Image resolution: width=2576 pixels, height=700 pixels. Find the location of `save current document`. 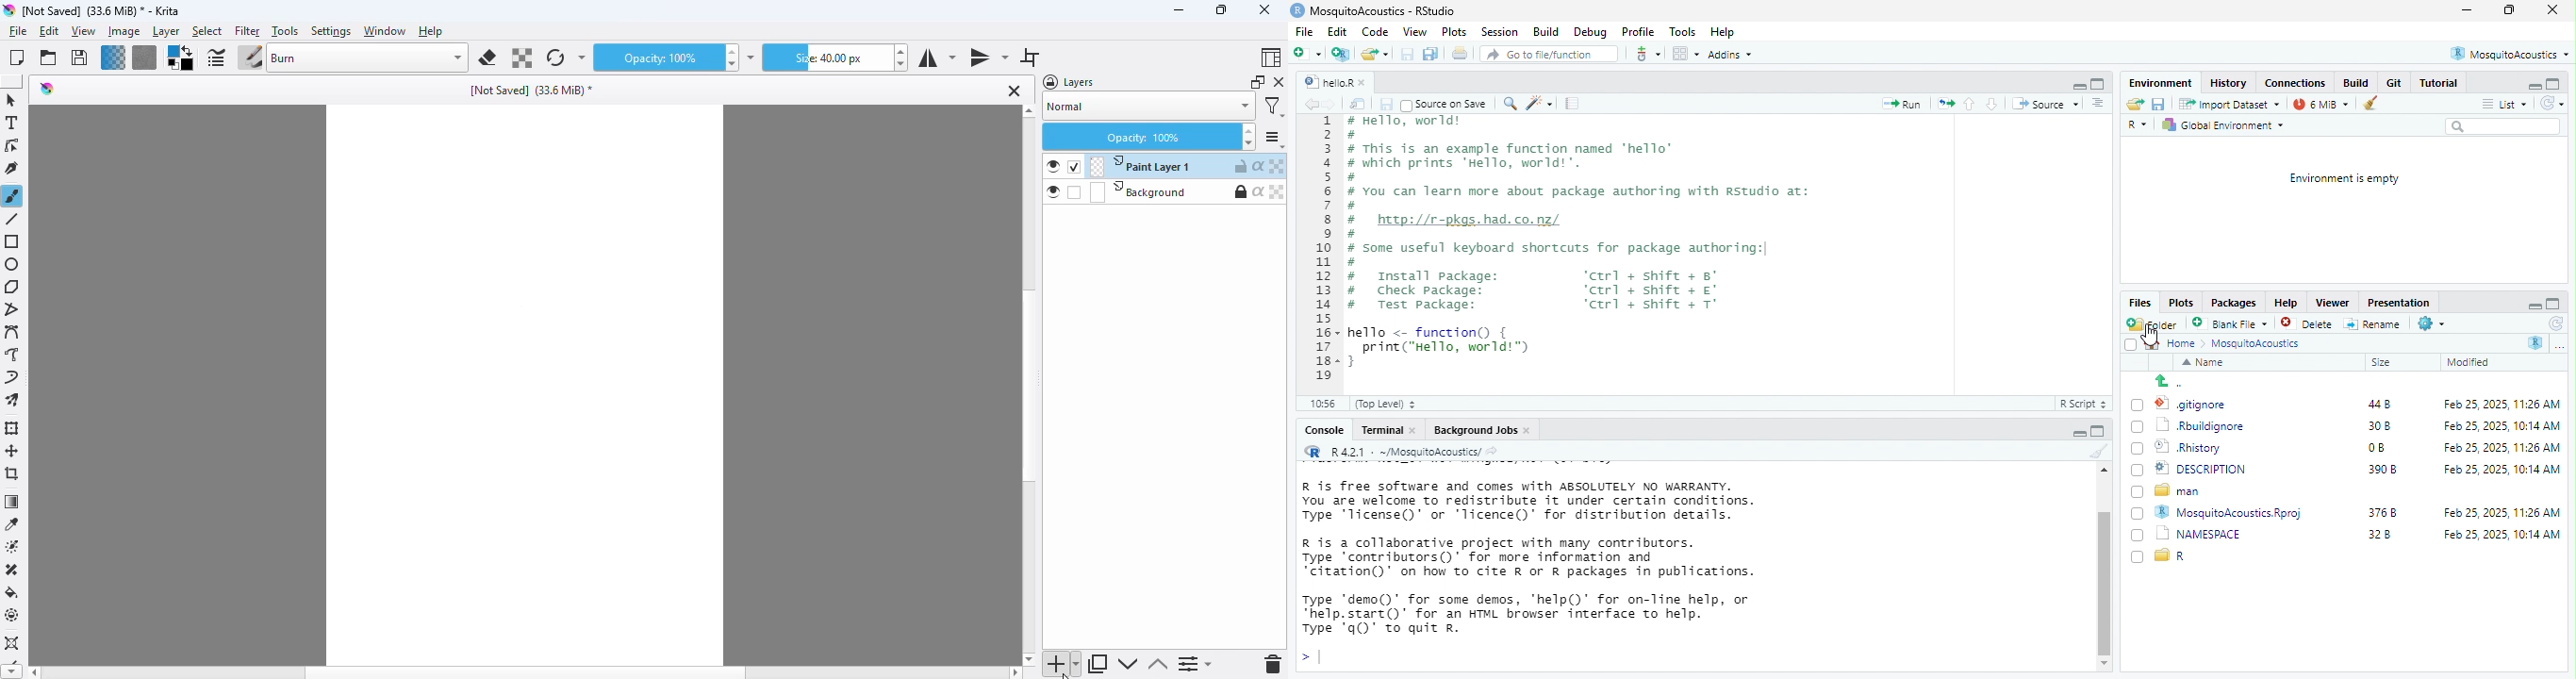

save current document is located at coordinates (2163, 106).